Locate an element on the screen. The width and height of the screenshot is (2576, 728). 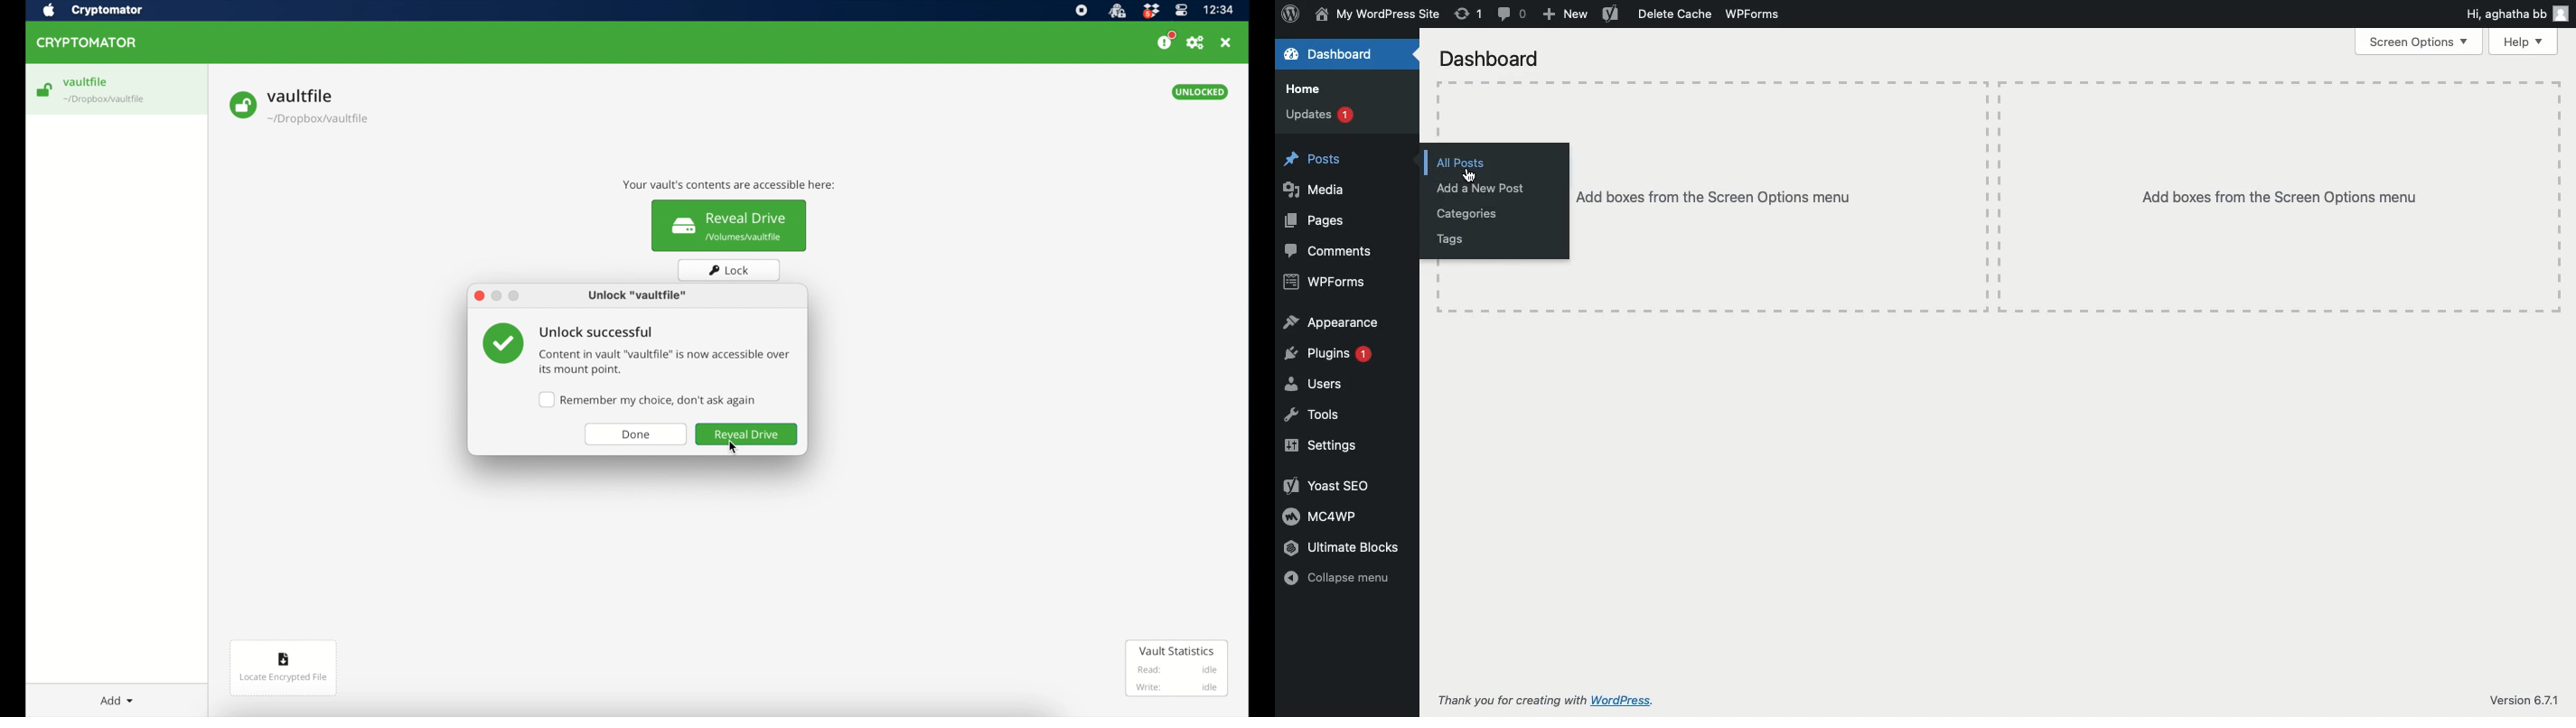
New is located at coordinates (1564, 14).